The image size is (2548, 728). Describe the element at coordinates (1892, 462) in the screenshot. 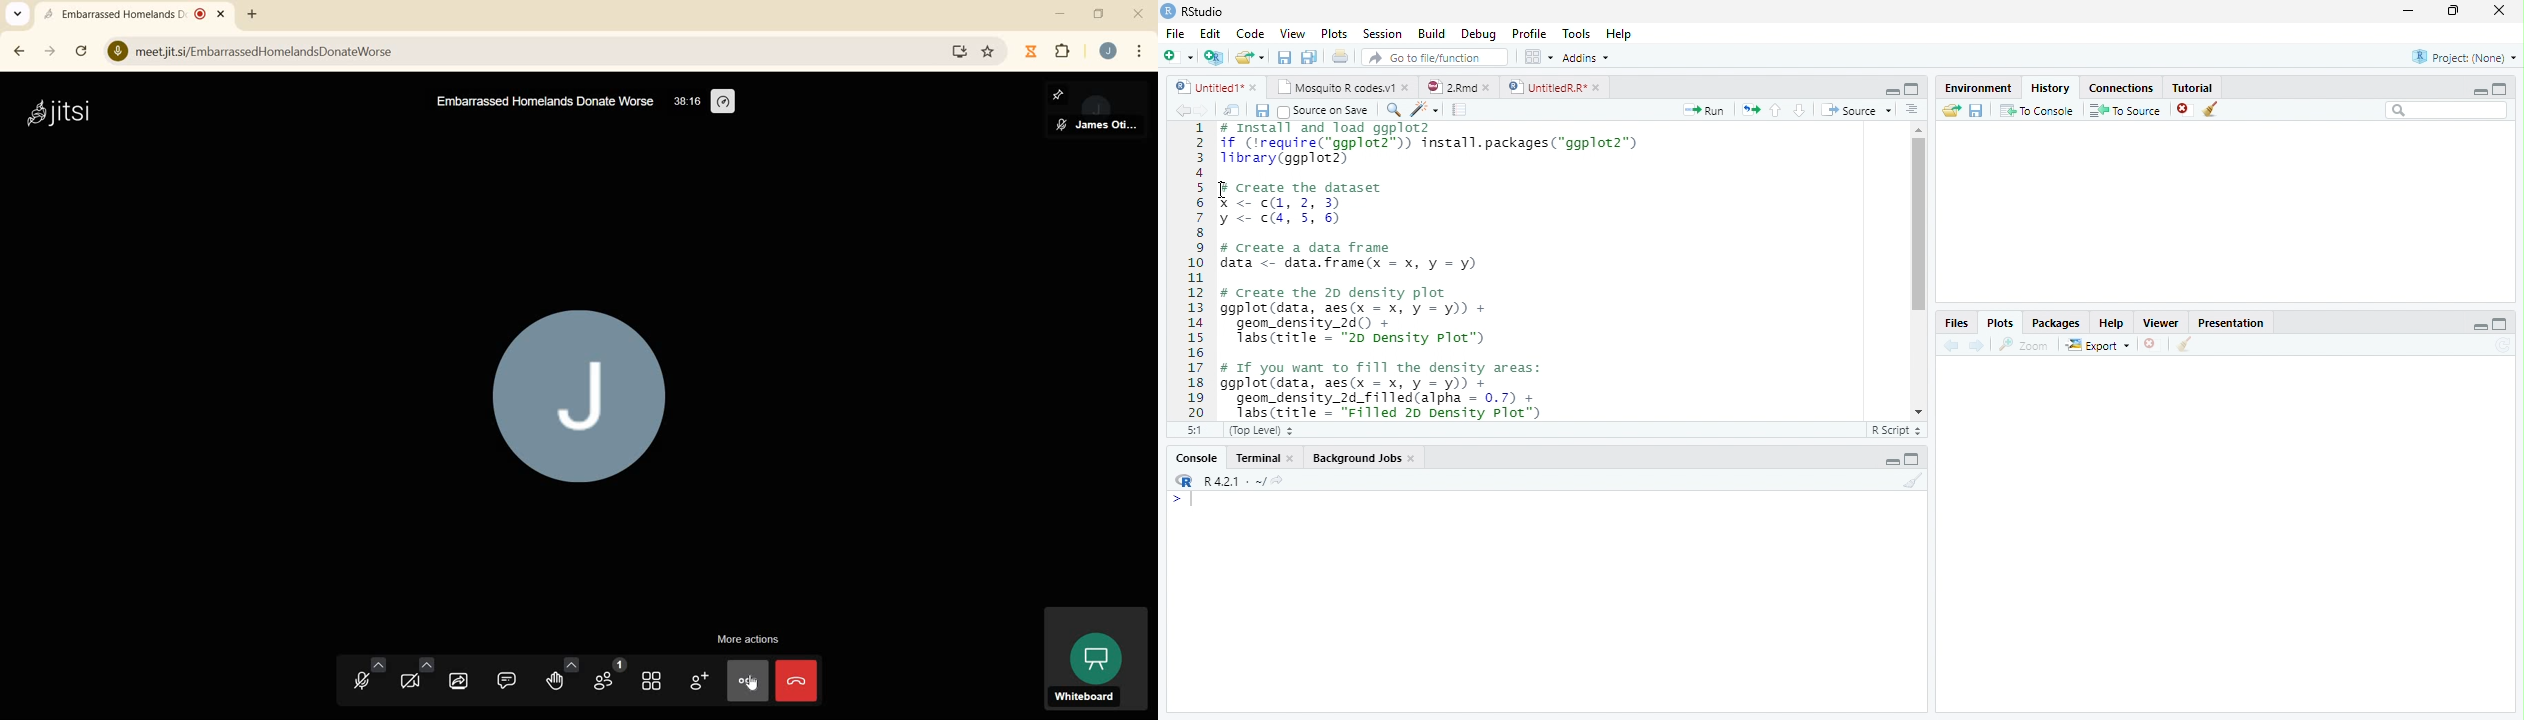

I see `minimize` at that location.